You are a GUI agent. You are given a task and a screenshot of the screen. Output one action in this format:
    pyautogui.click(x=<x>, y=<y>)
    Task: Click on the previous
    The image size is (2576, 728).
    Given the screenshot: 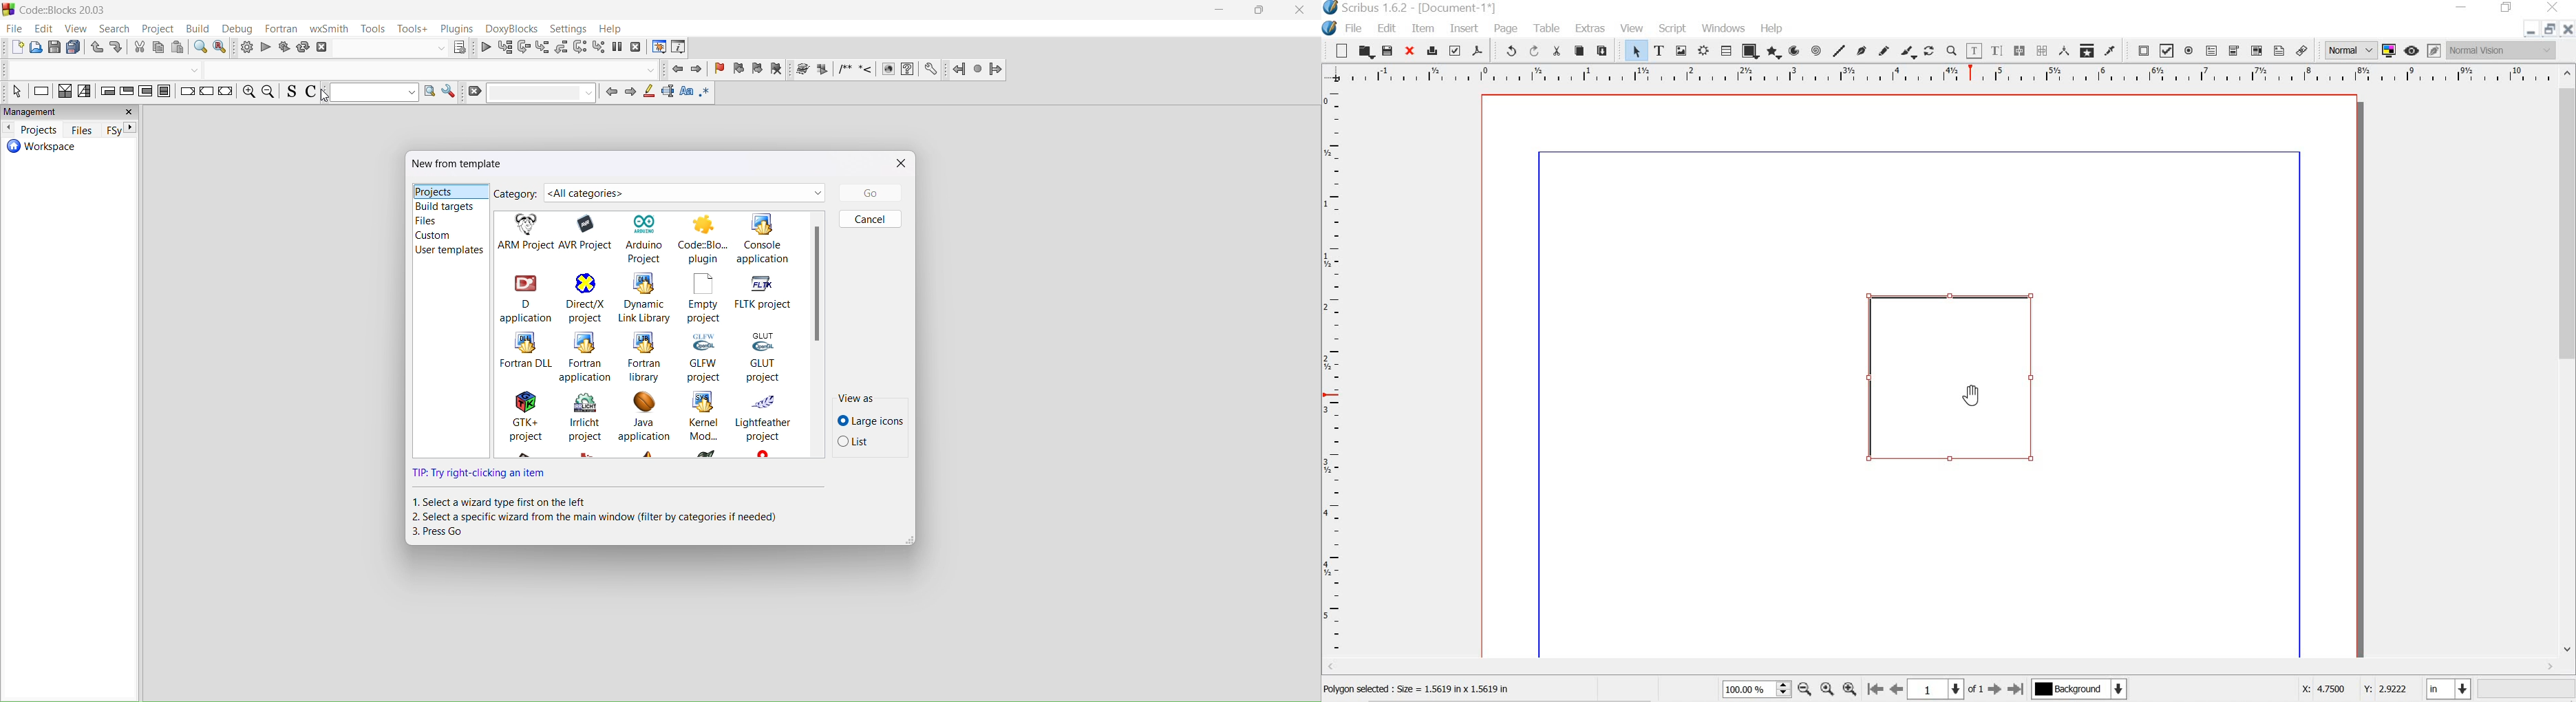 What is the action you would take?
    pyautogui.click(x=9, y=129)
    